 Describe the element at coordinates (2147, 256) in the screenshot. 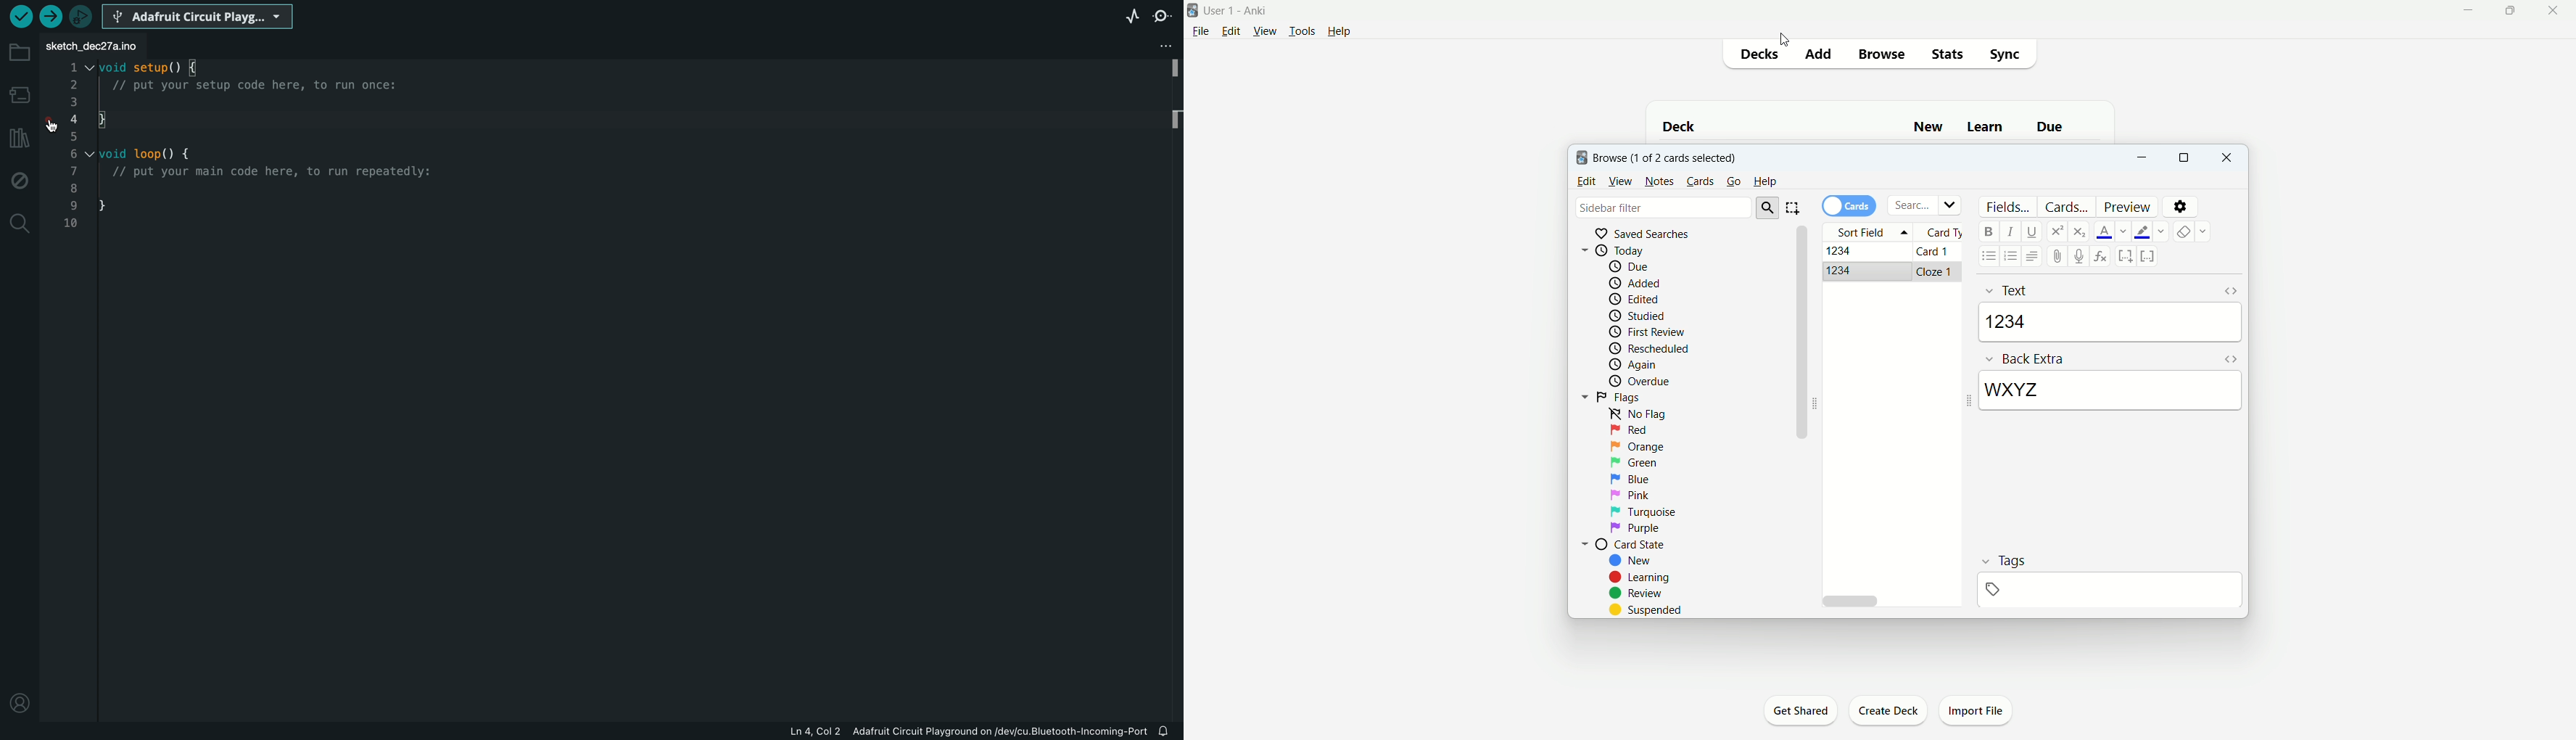

I see `Cloze deletion (same card)` at that location.